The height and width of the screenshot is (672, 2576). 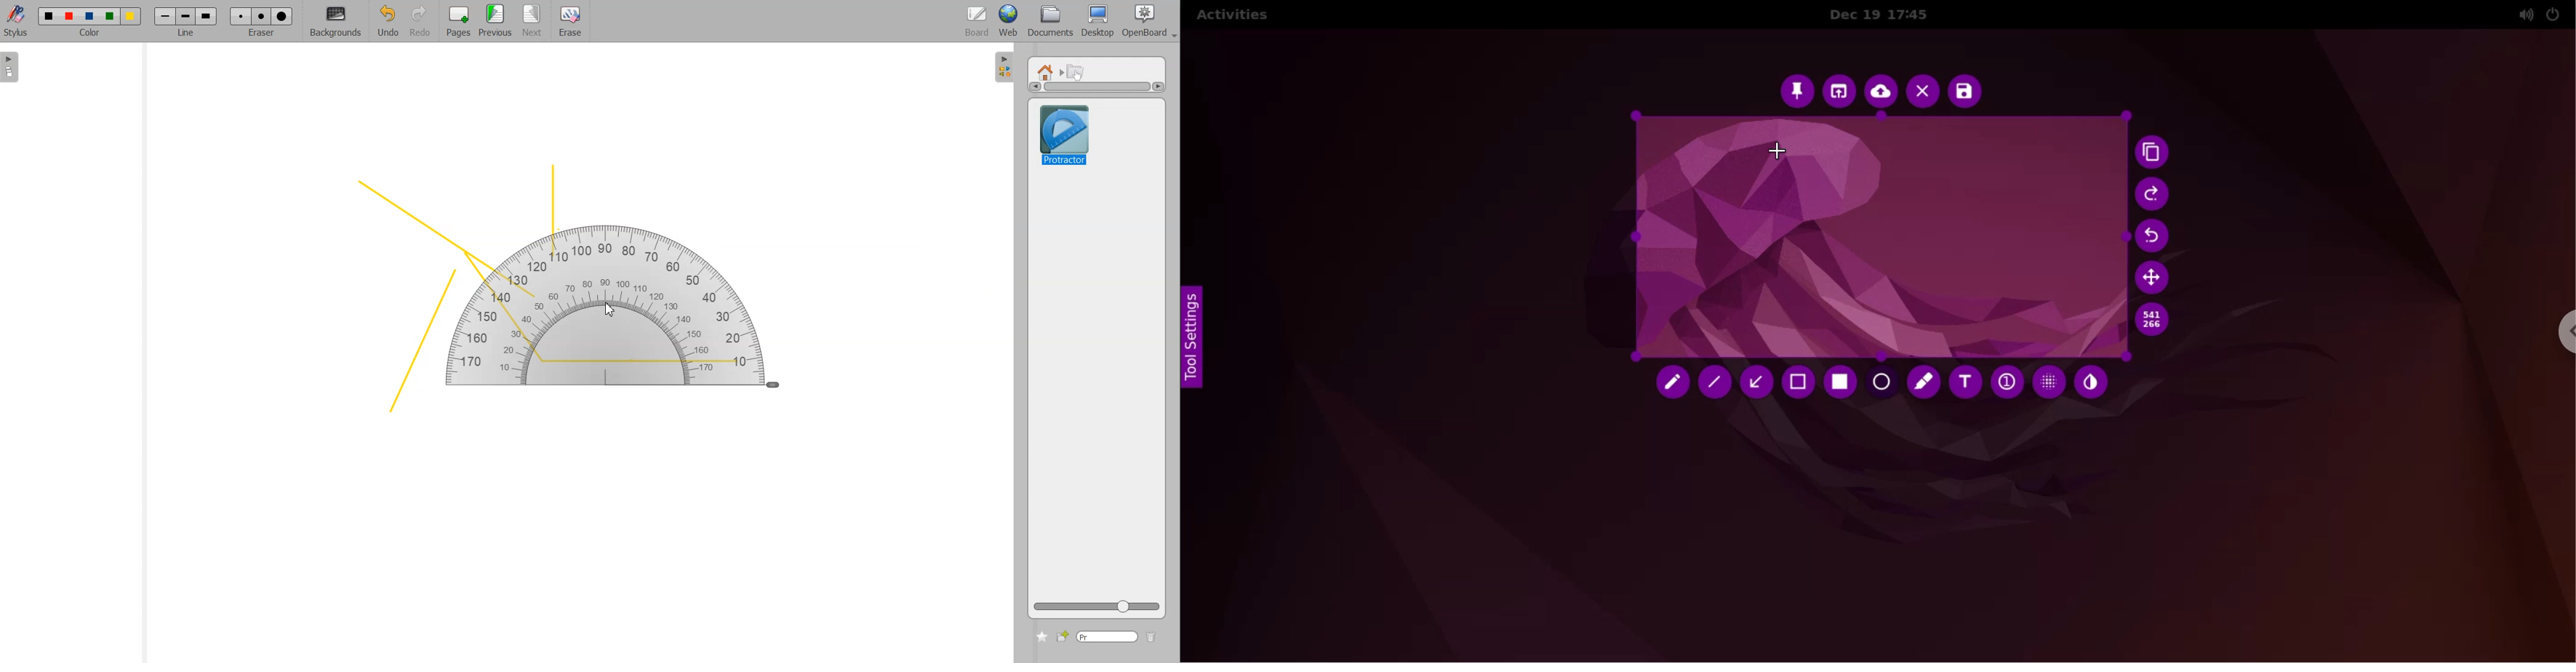 What do you see at coordinates (570, 22) in the screenshot?
I see `Erase` at bounding box center [570, 22].